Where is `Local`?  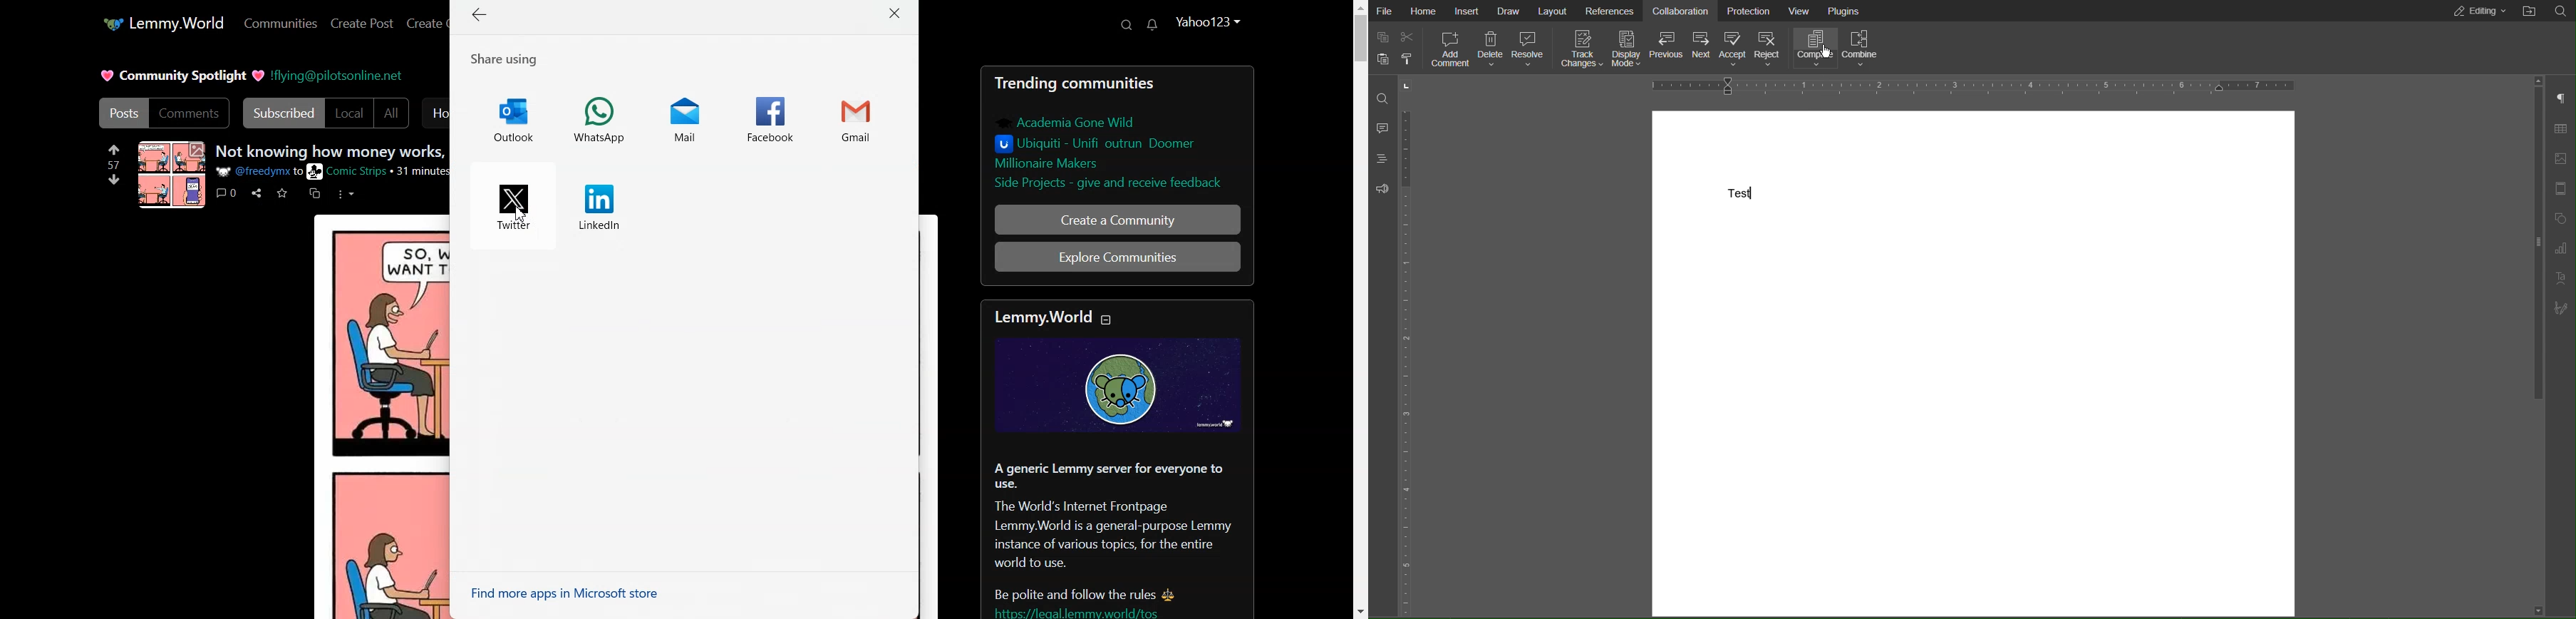 Local is located at coordinates (349, 113).